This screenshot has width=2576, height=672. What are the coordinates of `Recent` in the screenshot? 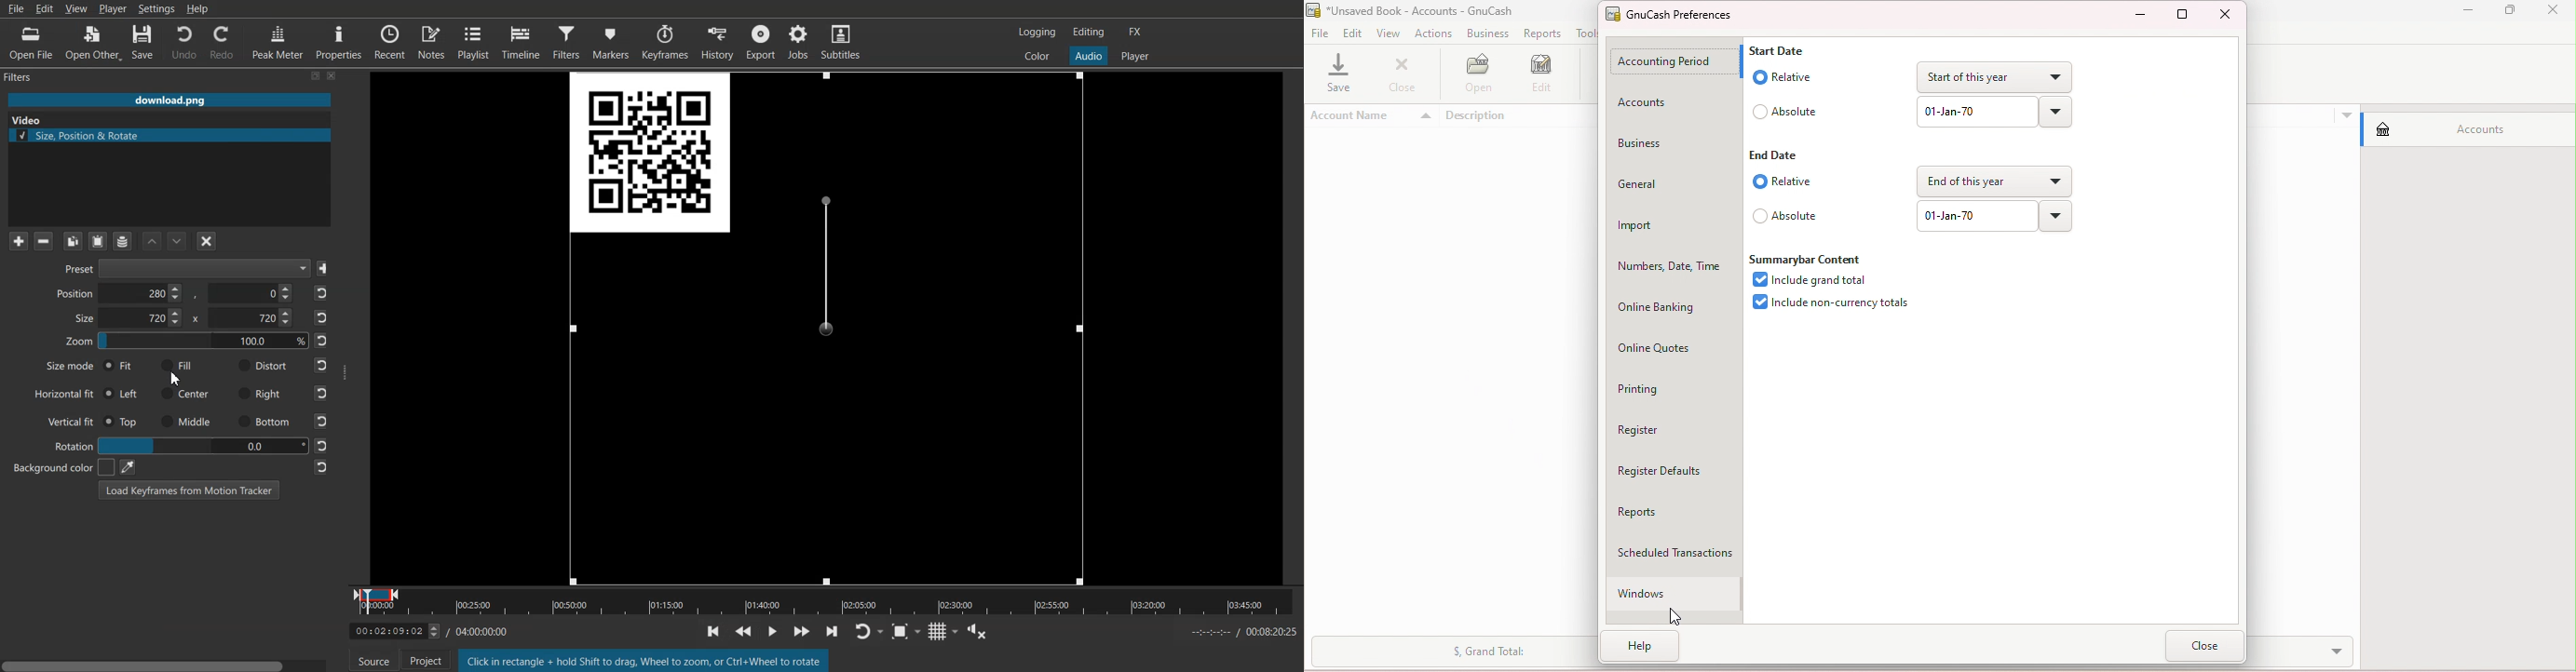 It's located at (391, 41).